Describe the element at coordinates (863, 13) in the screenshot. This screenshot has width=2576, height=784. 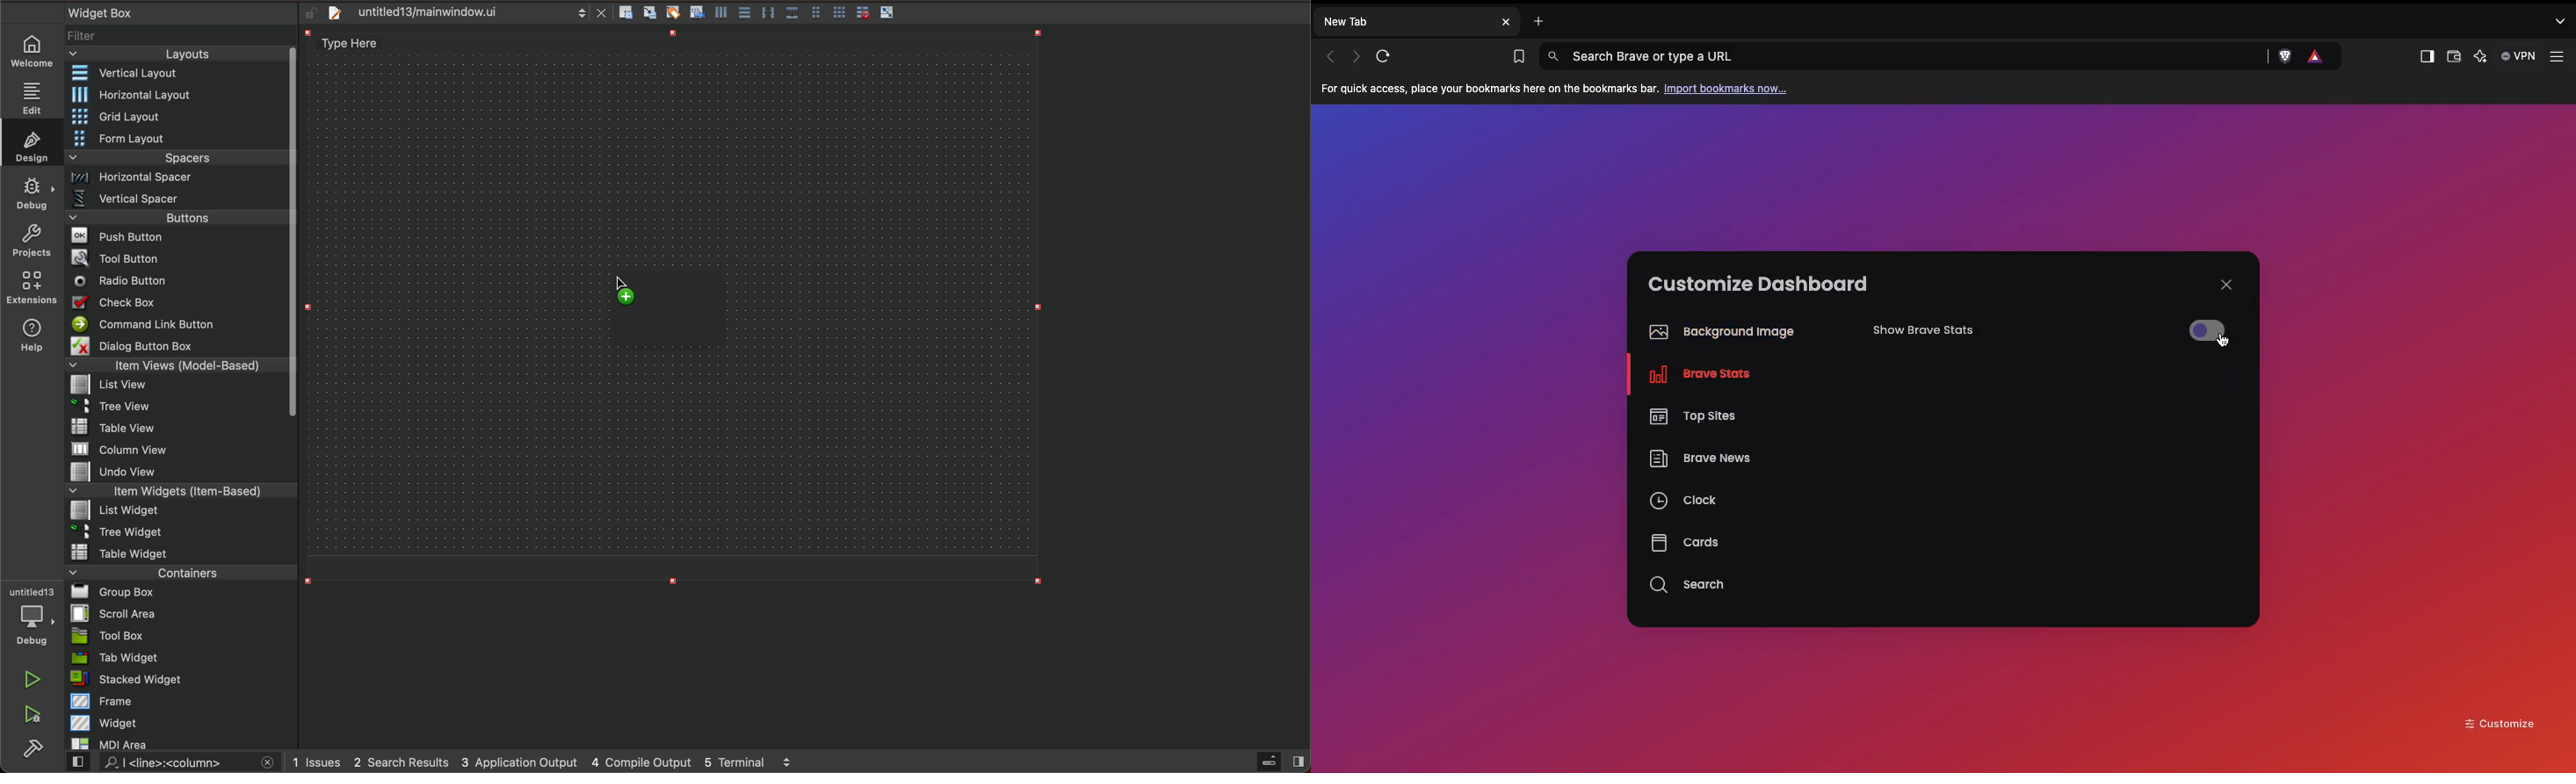
I see `` at that location.